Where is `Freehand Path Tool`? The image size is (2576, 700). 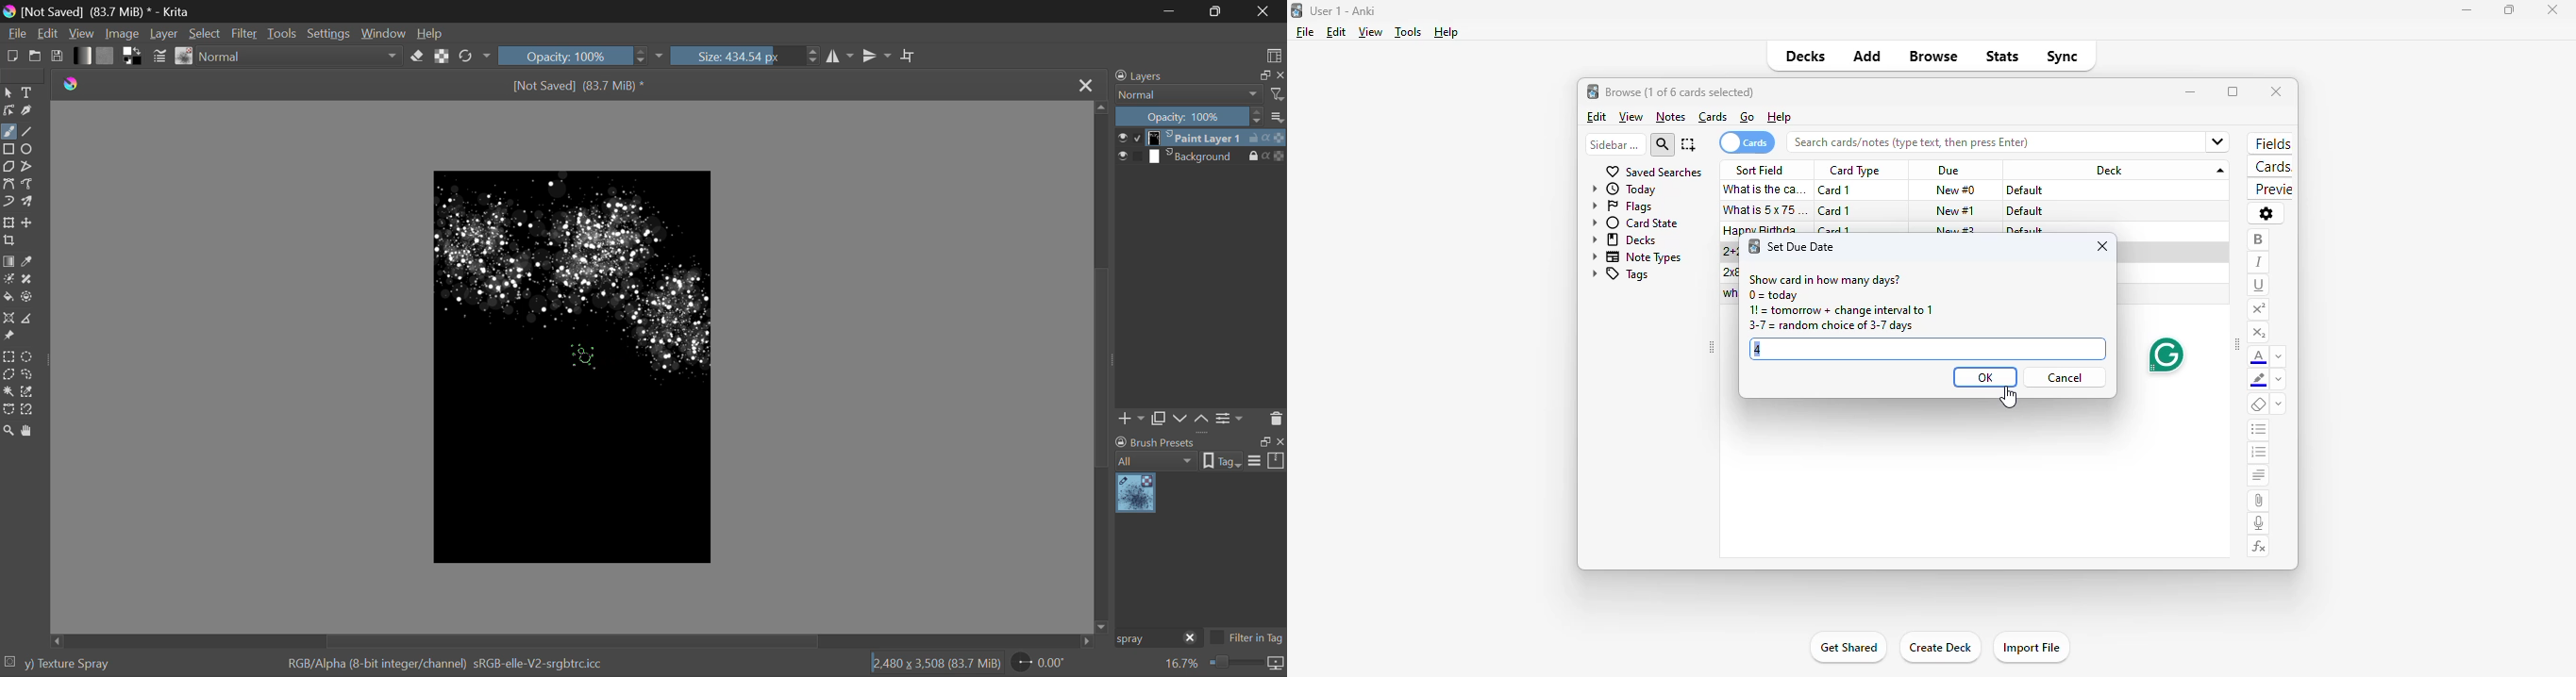 Freehand Path Tool is located at coordinates (28, 184).